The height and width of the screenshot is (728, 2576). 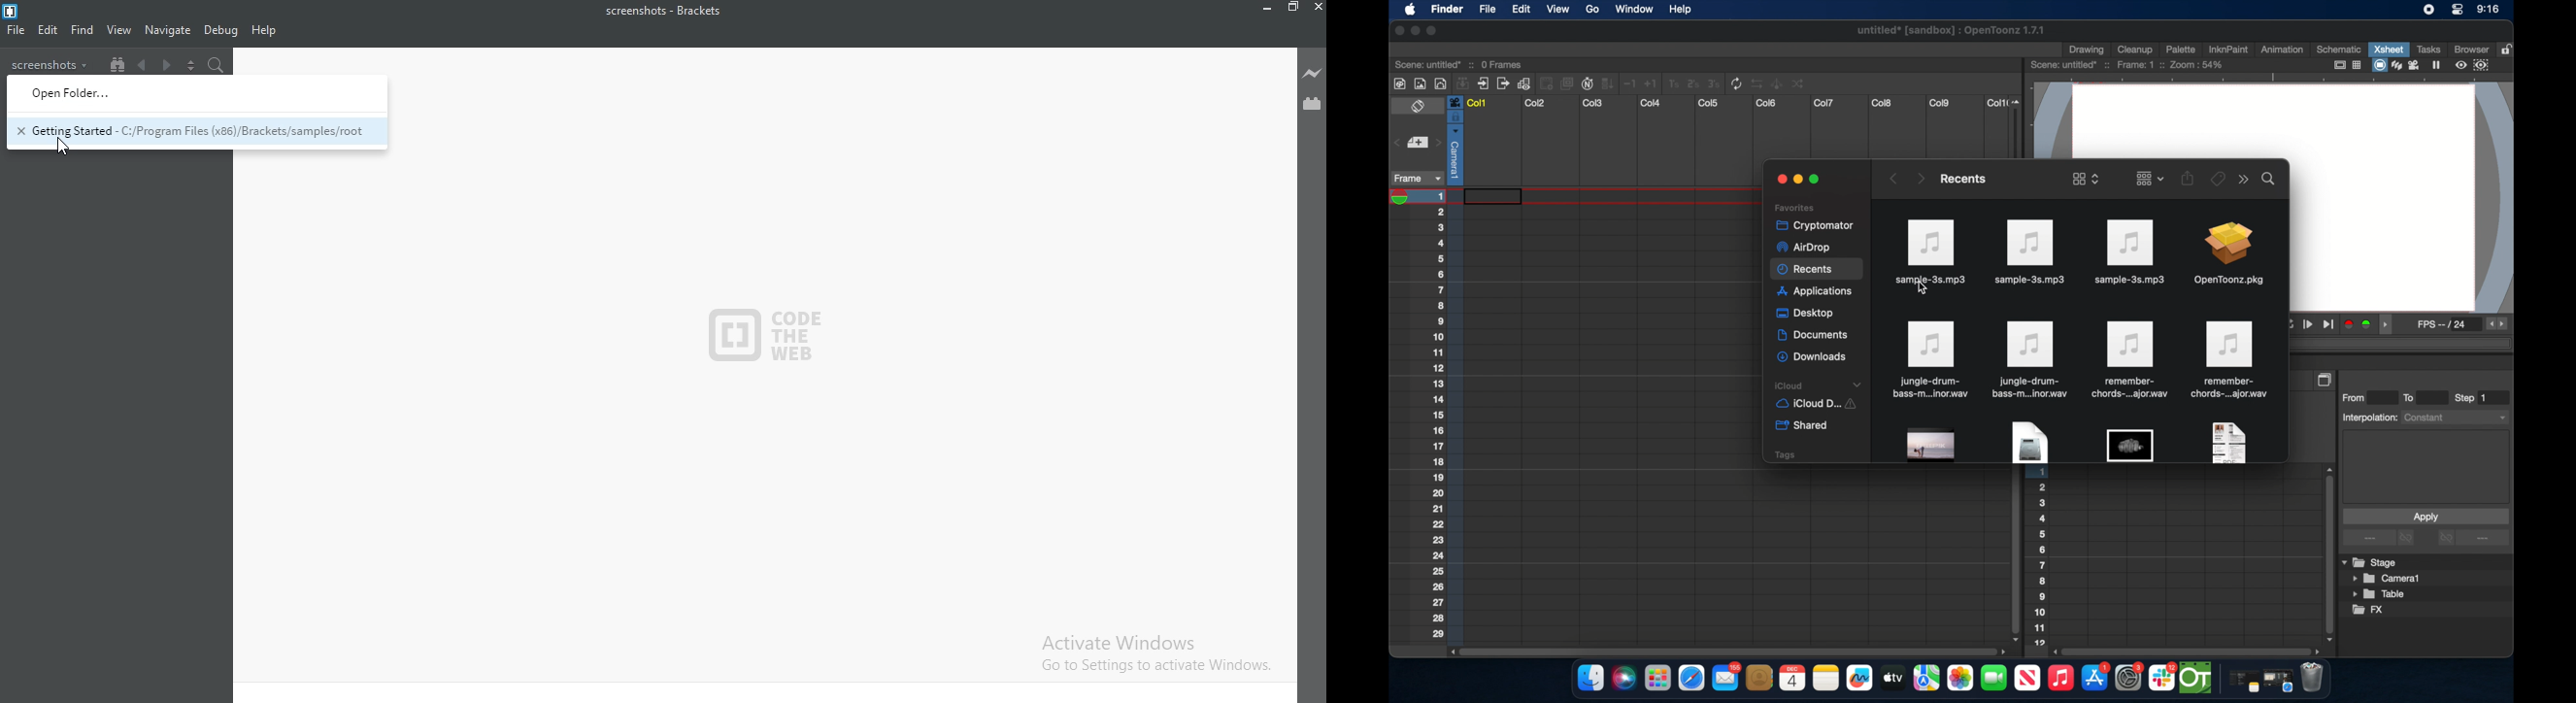 I want to click on open folder, so click(x=198, y=94).